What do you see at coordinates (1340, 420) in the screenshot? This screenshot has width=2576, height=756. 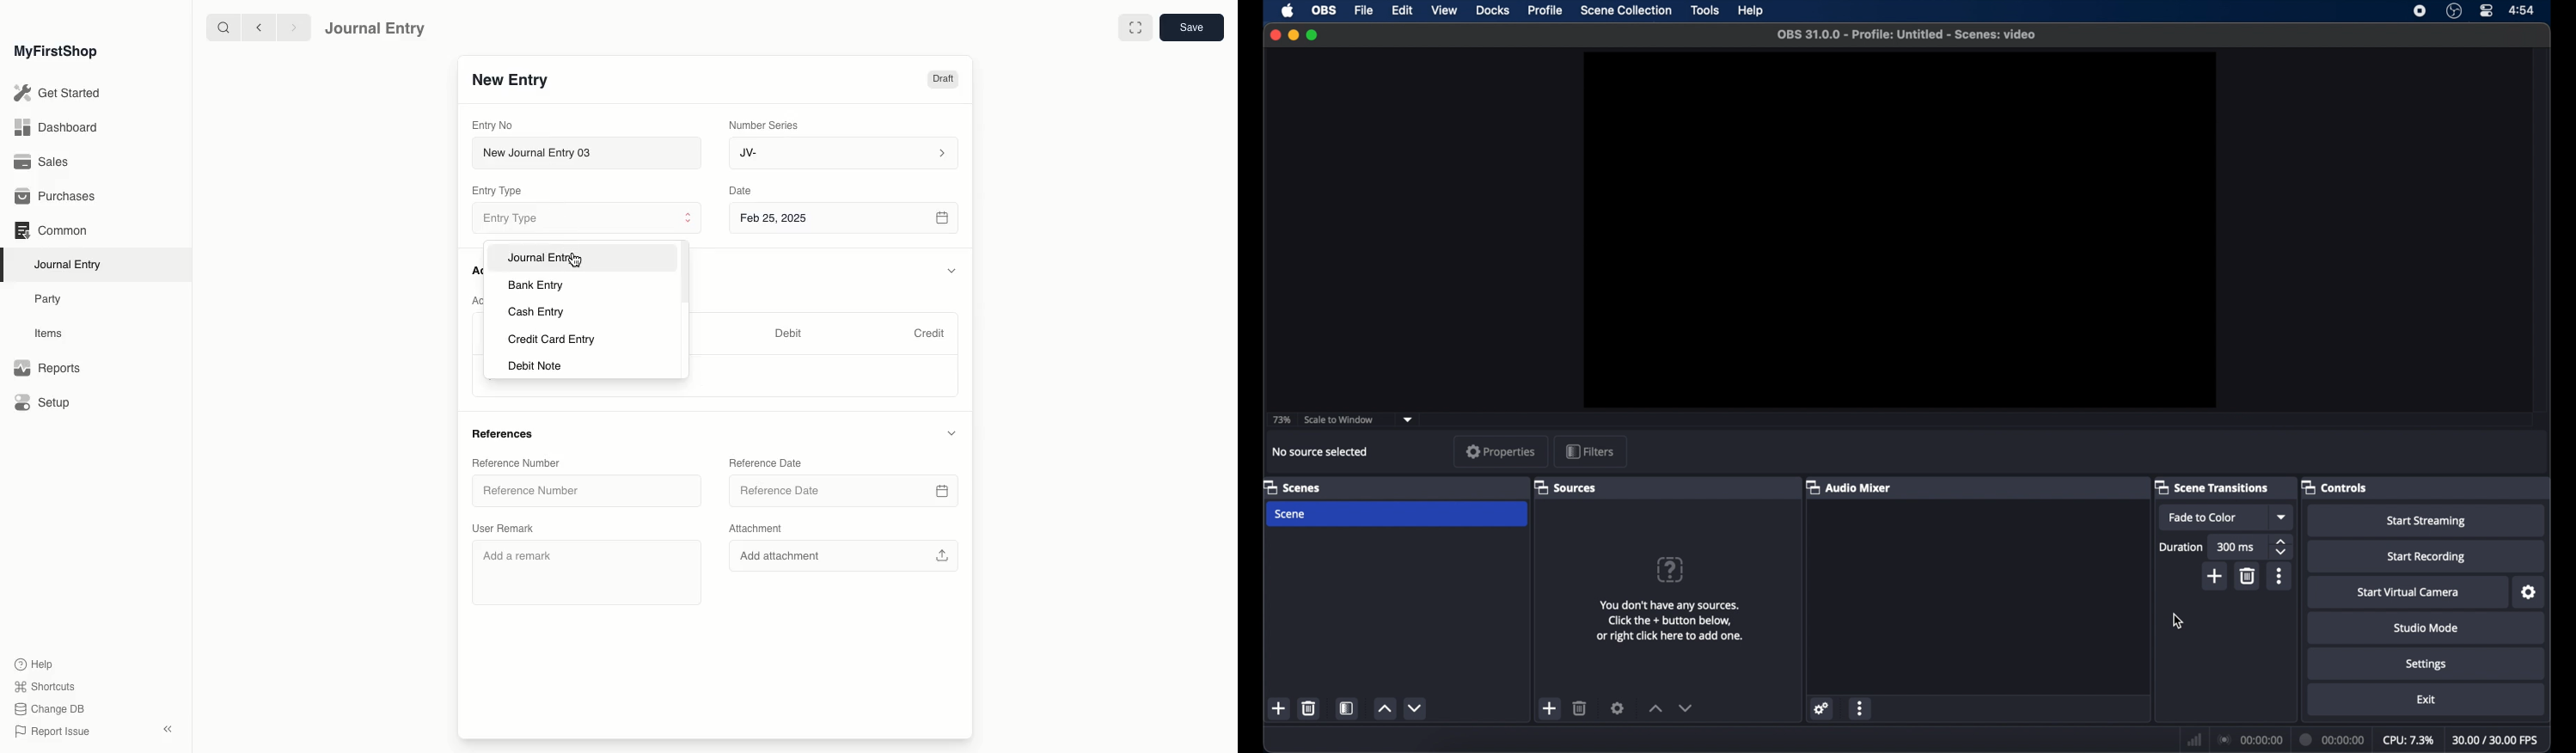 I see `scale to window` at bounding box center [1340, 420].